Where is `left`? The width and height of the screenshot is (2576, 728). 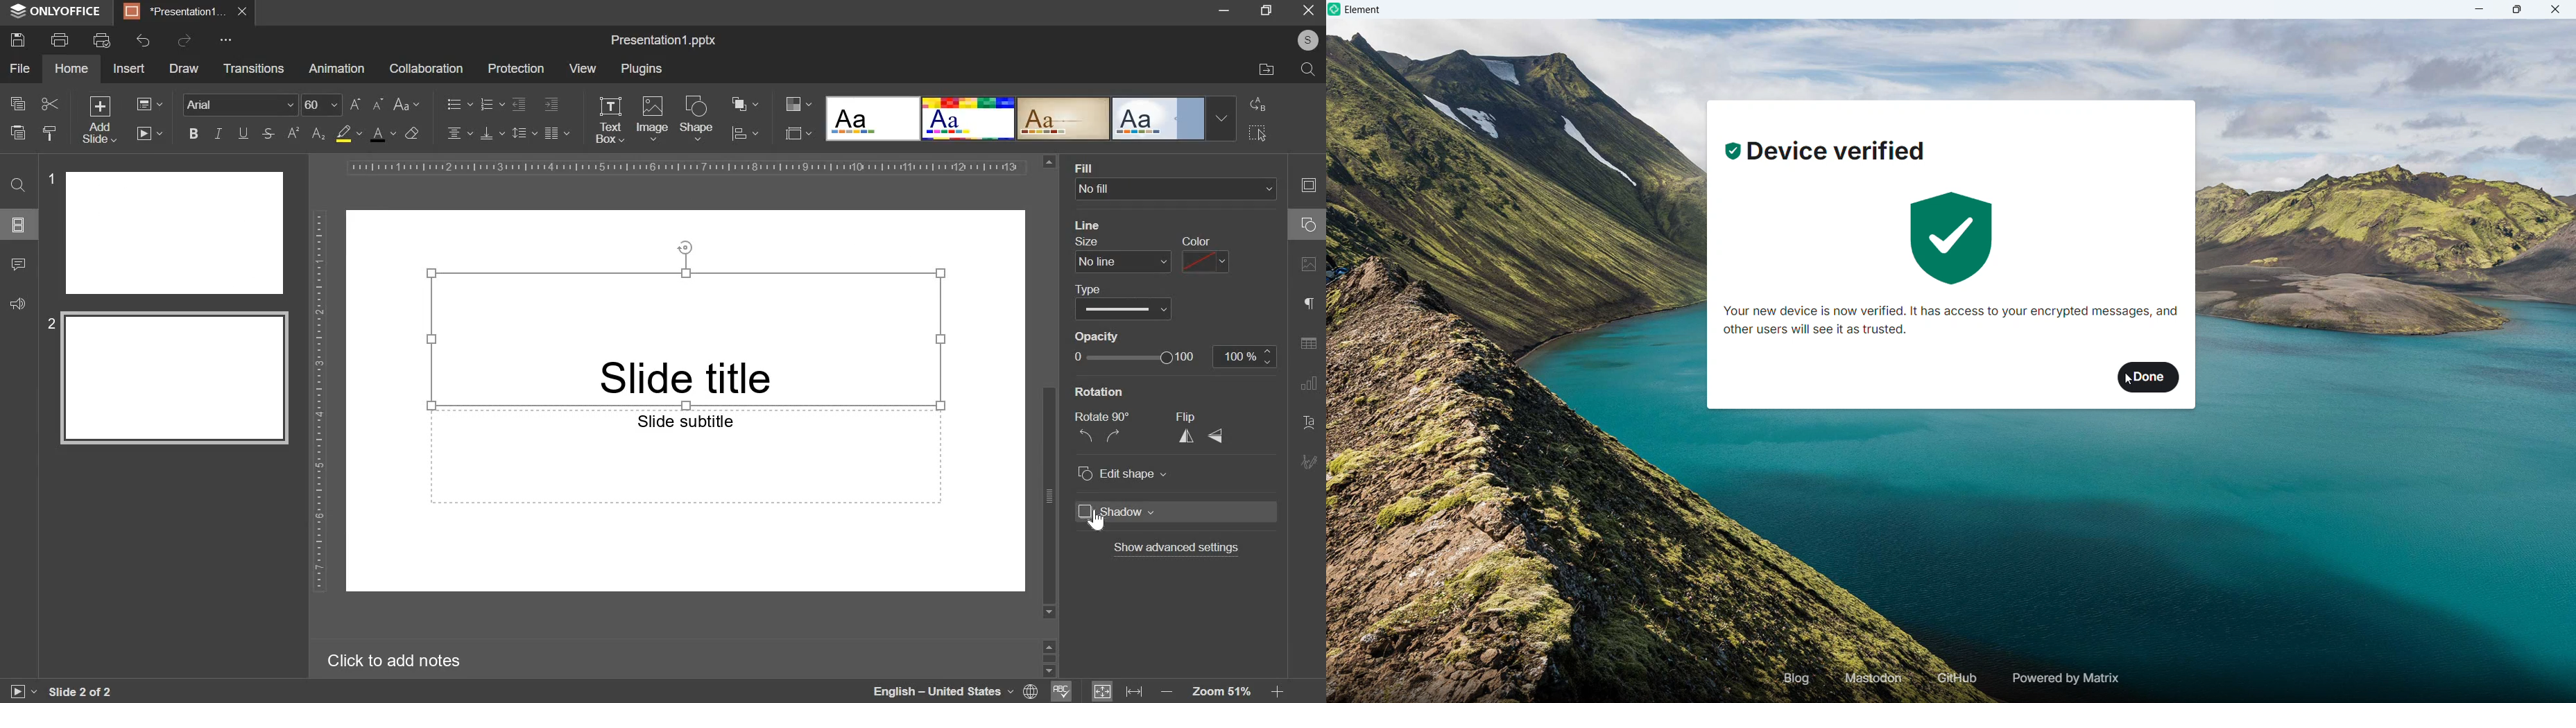 left is located at coordinates (1087, 435).